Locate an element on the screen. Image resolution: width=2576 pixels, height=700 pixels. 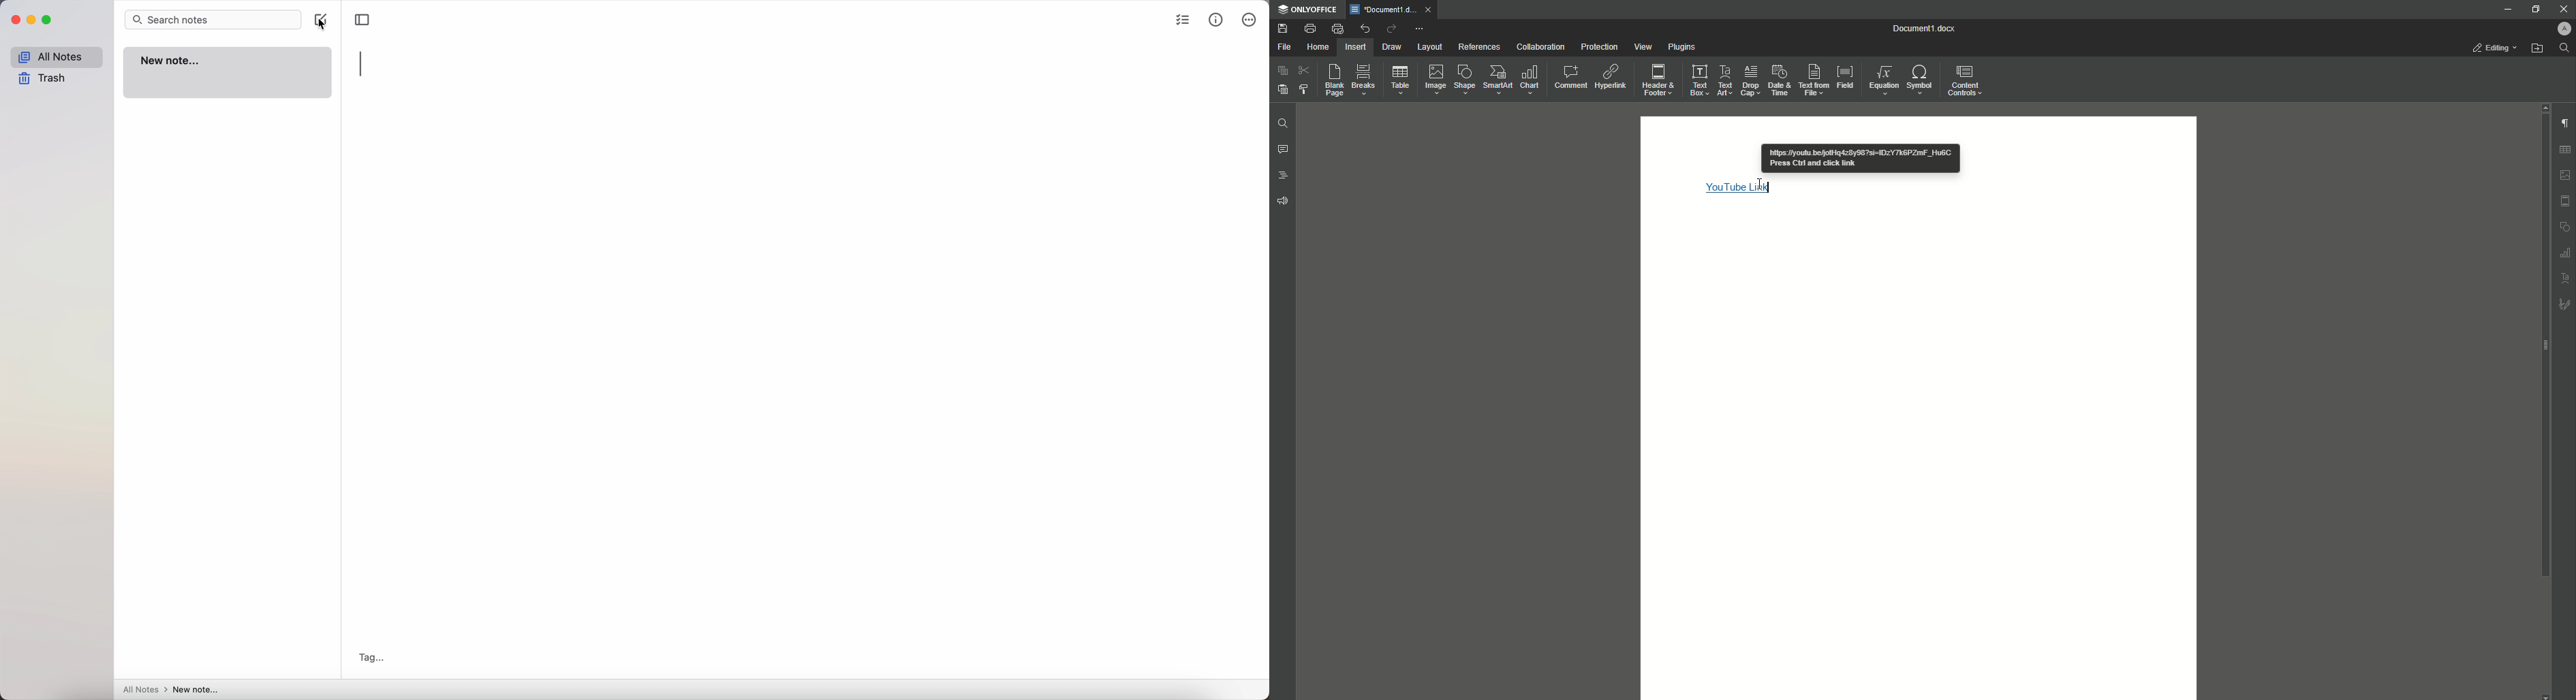
Profile is located at coordinates (2558, 29).